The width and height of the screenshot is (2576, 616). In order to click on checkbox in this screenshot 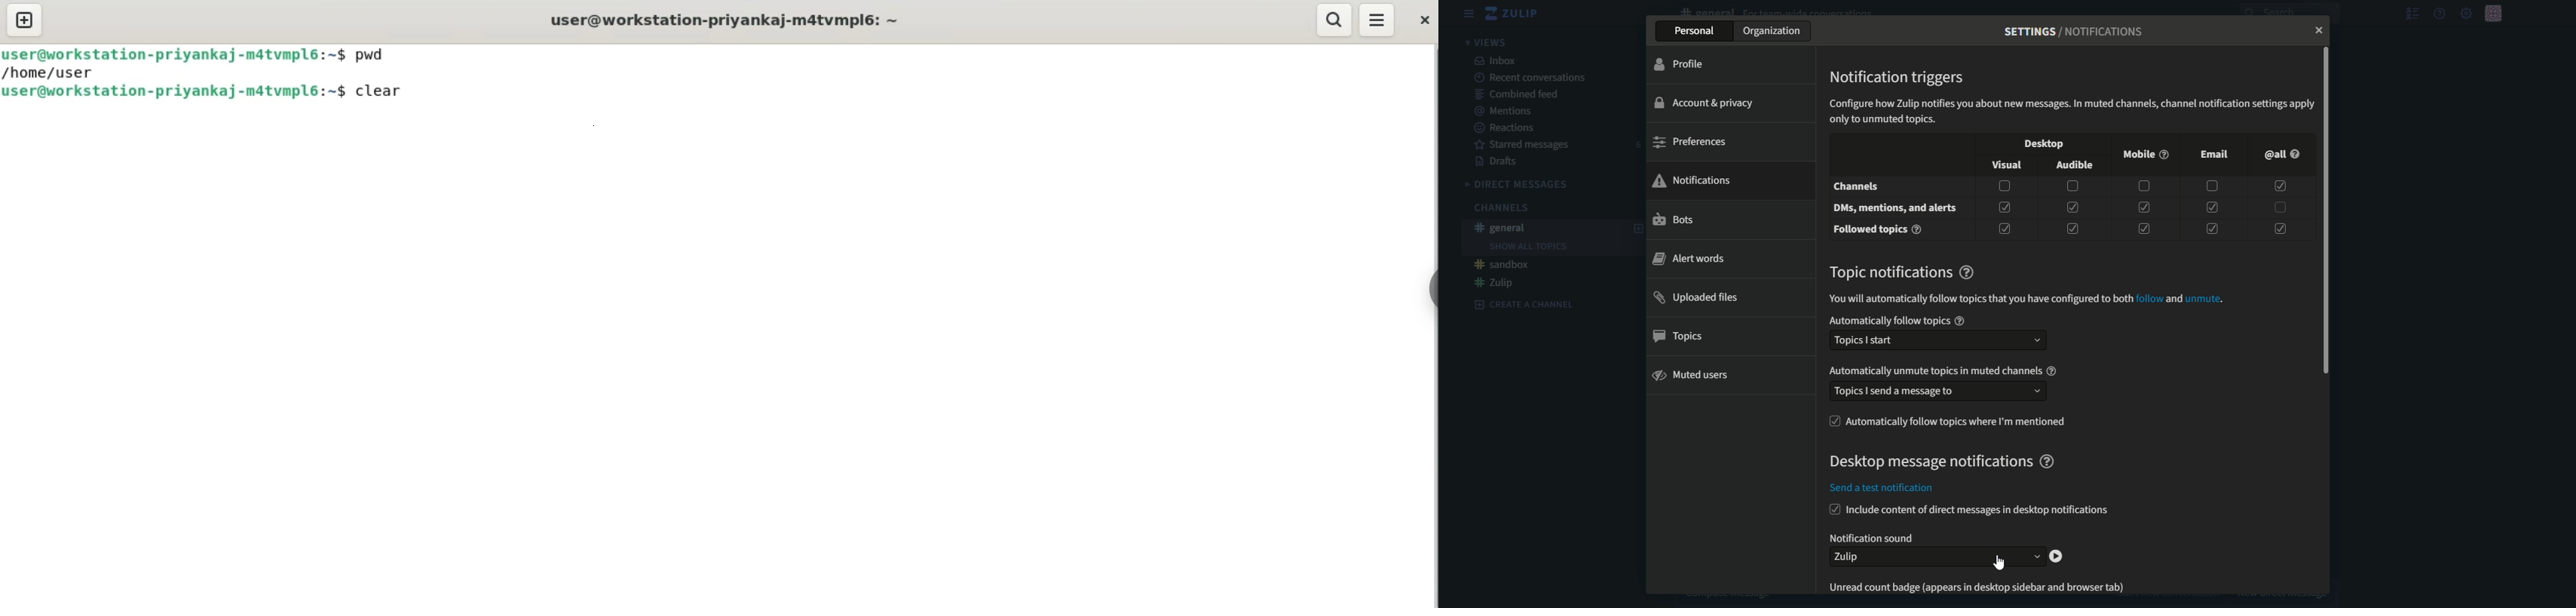, I will do `click(2143, 229)`.